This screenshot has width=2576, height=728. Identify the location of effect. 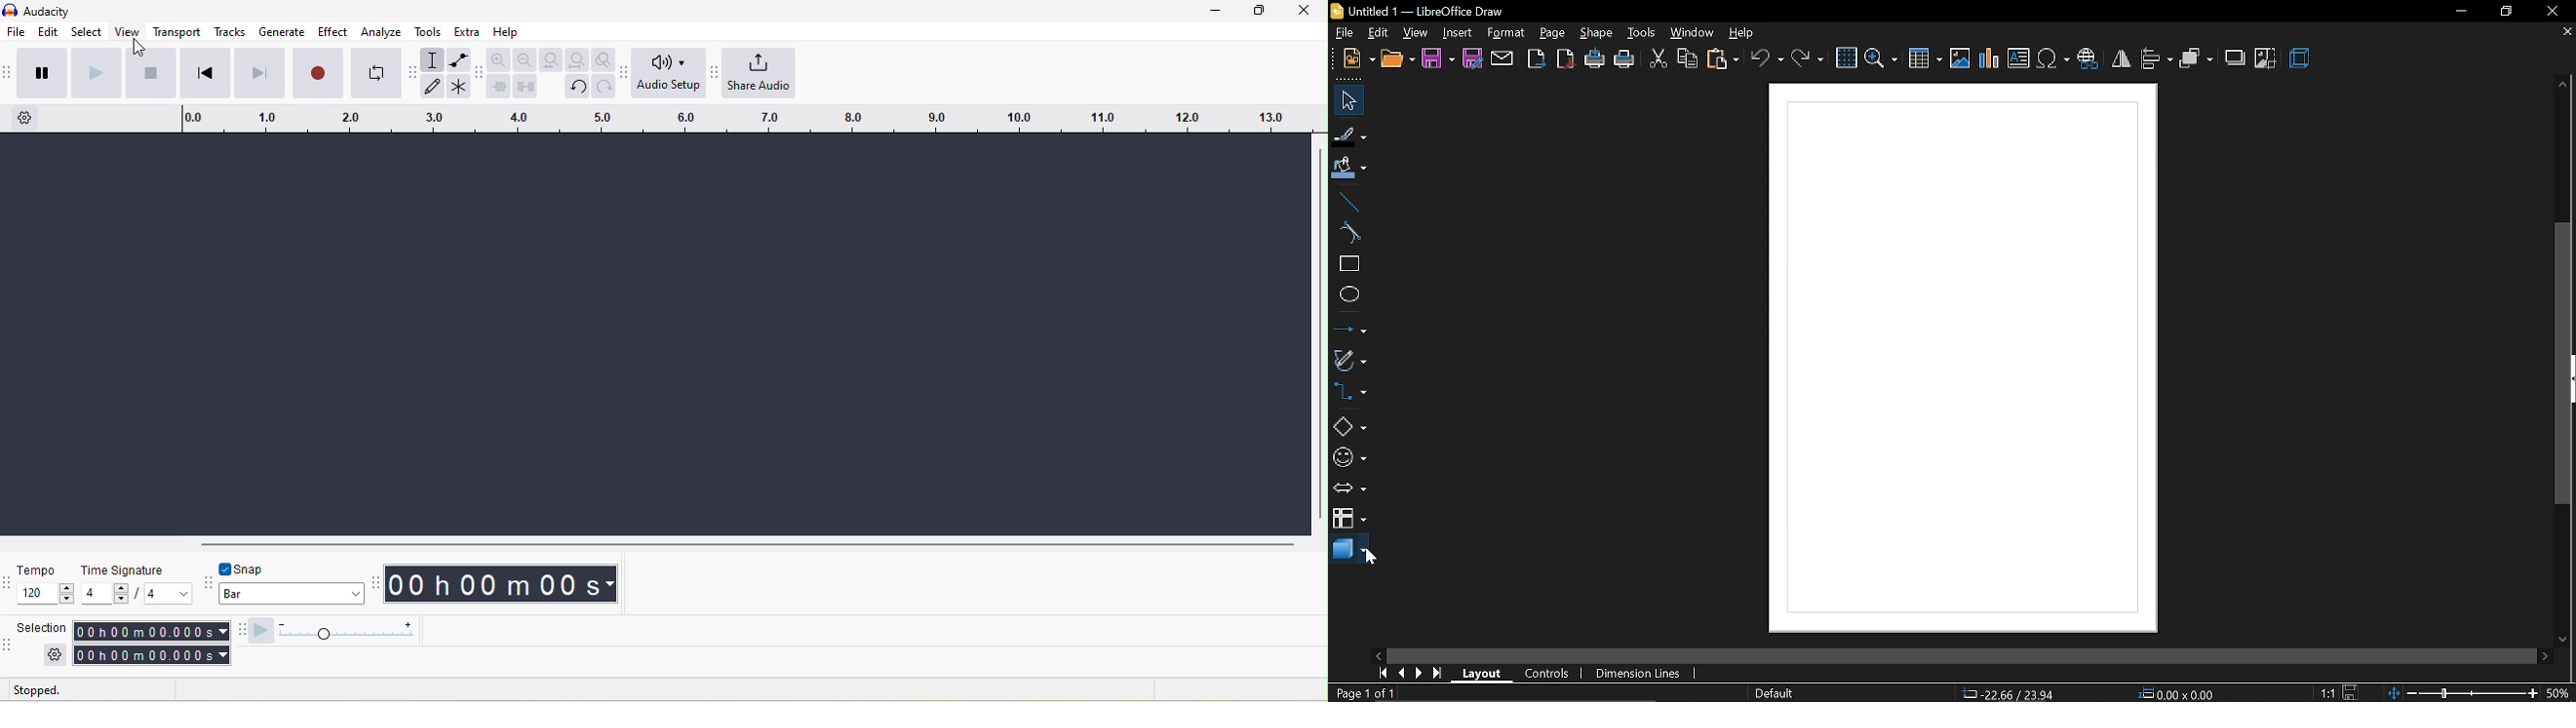
(333, 31).